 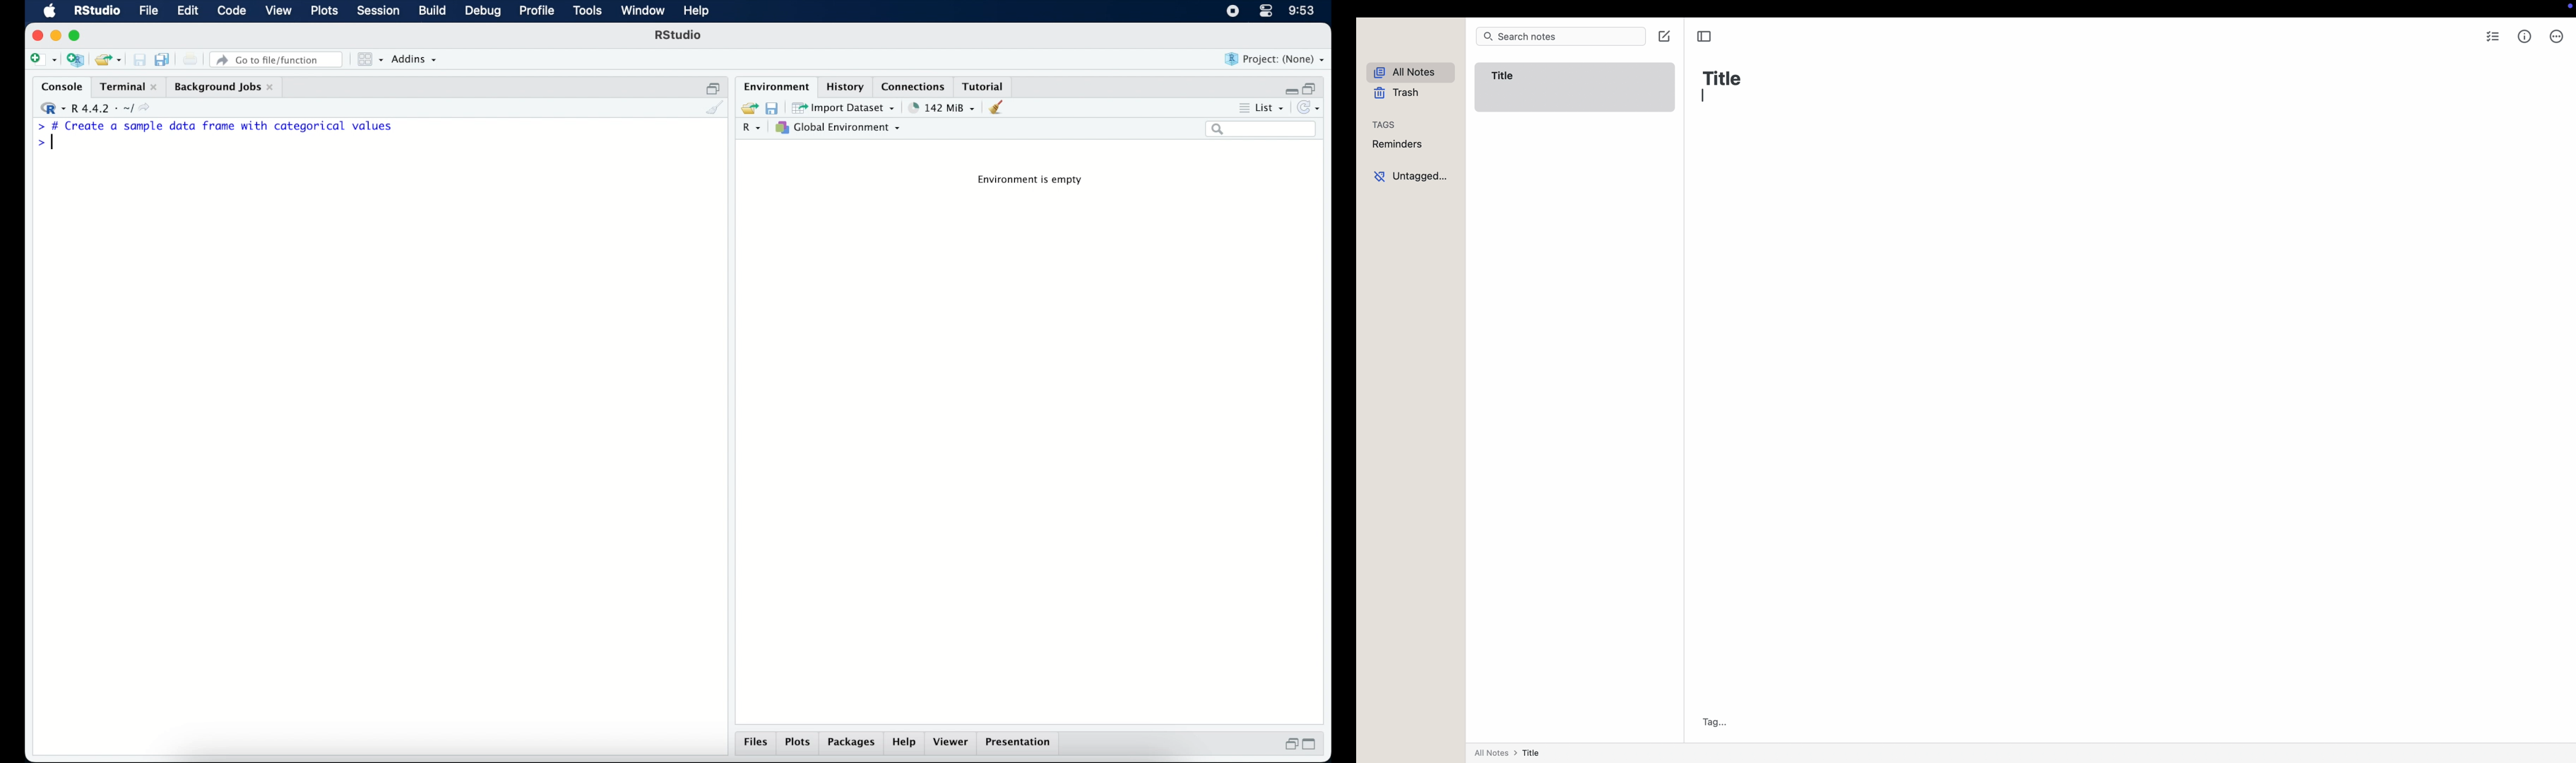 I want to click on trash, so click(x=1396, y=93).